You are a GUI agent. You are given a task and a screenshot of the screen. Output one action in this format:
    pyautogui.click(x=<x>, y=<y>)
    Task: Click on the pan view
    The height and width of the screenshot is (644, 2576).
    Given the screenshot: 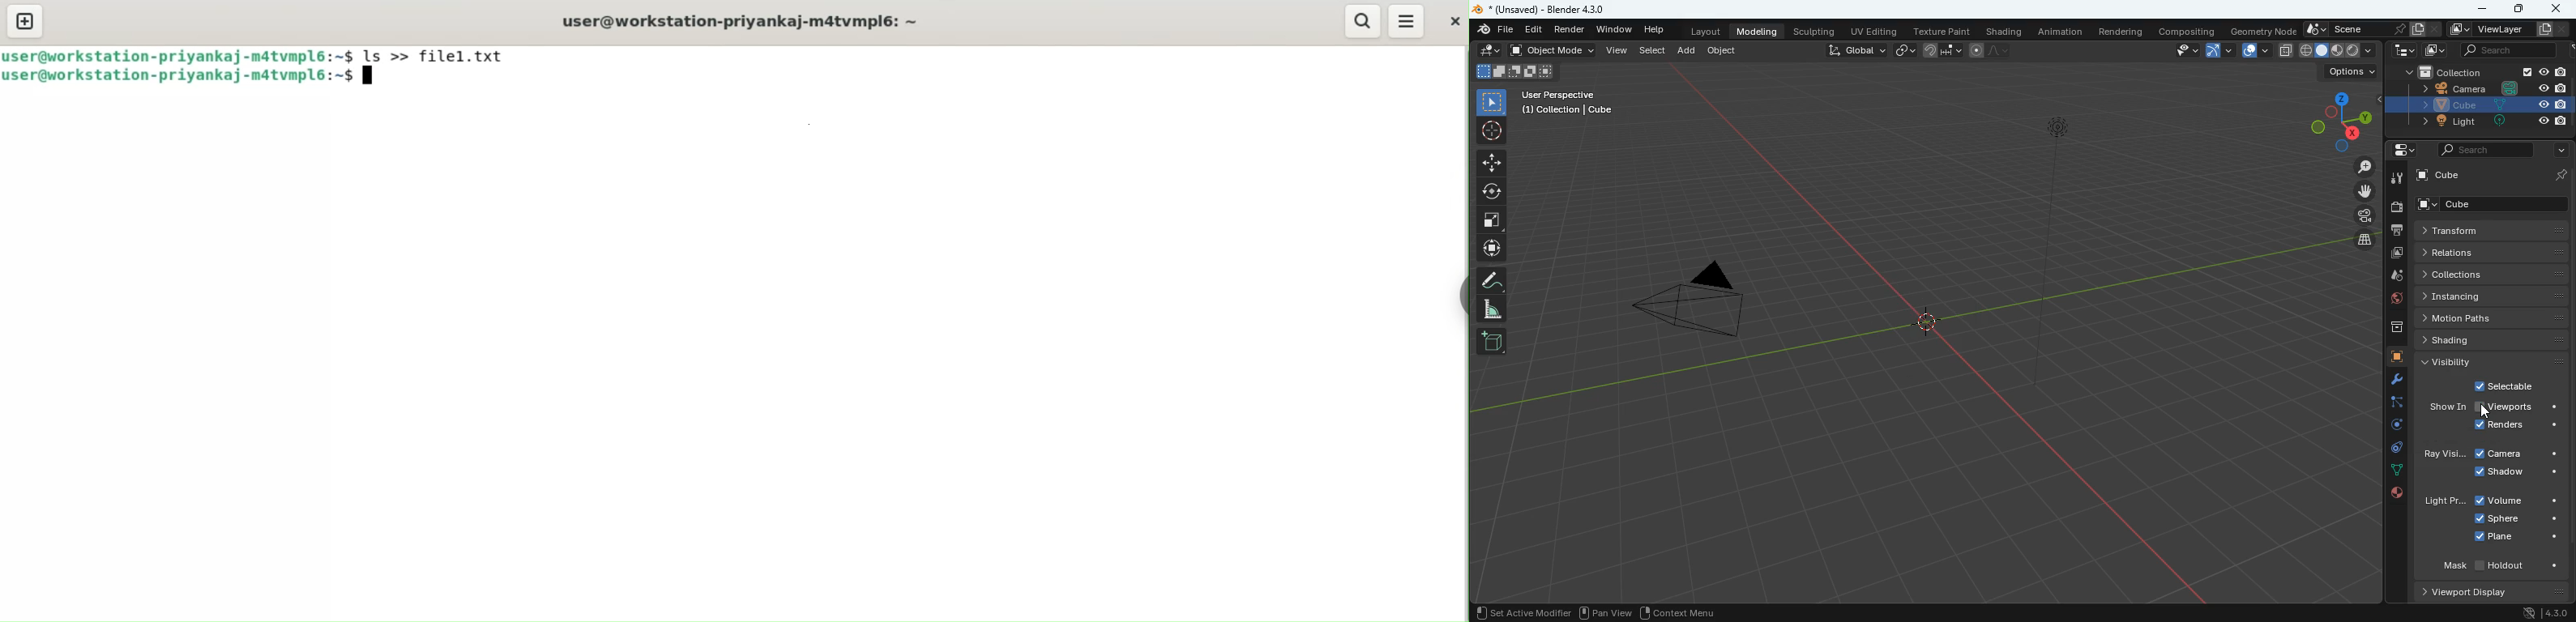 What is the action you would take?
    pyautogui.click(x=1604, y=611)
    